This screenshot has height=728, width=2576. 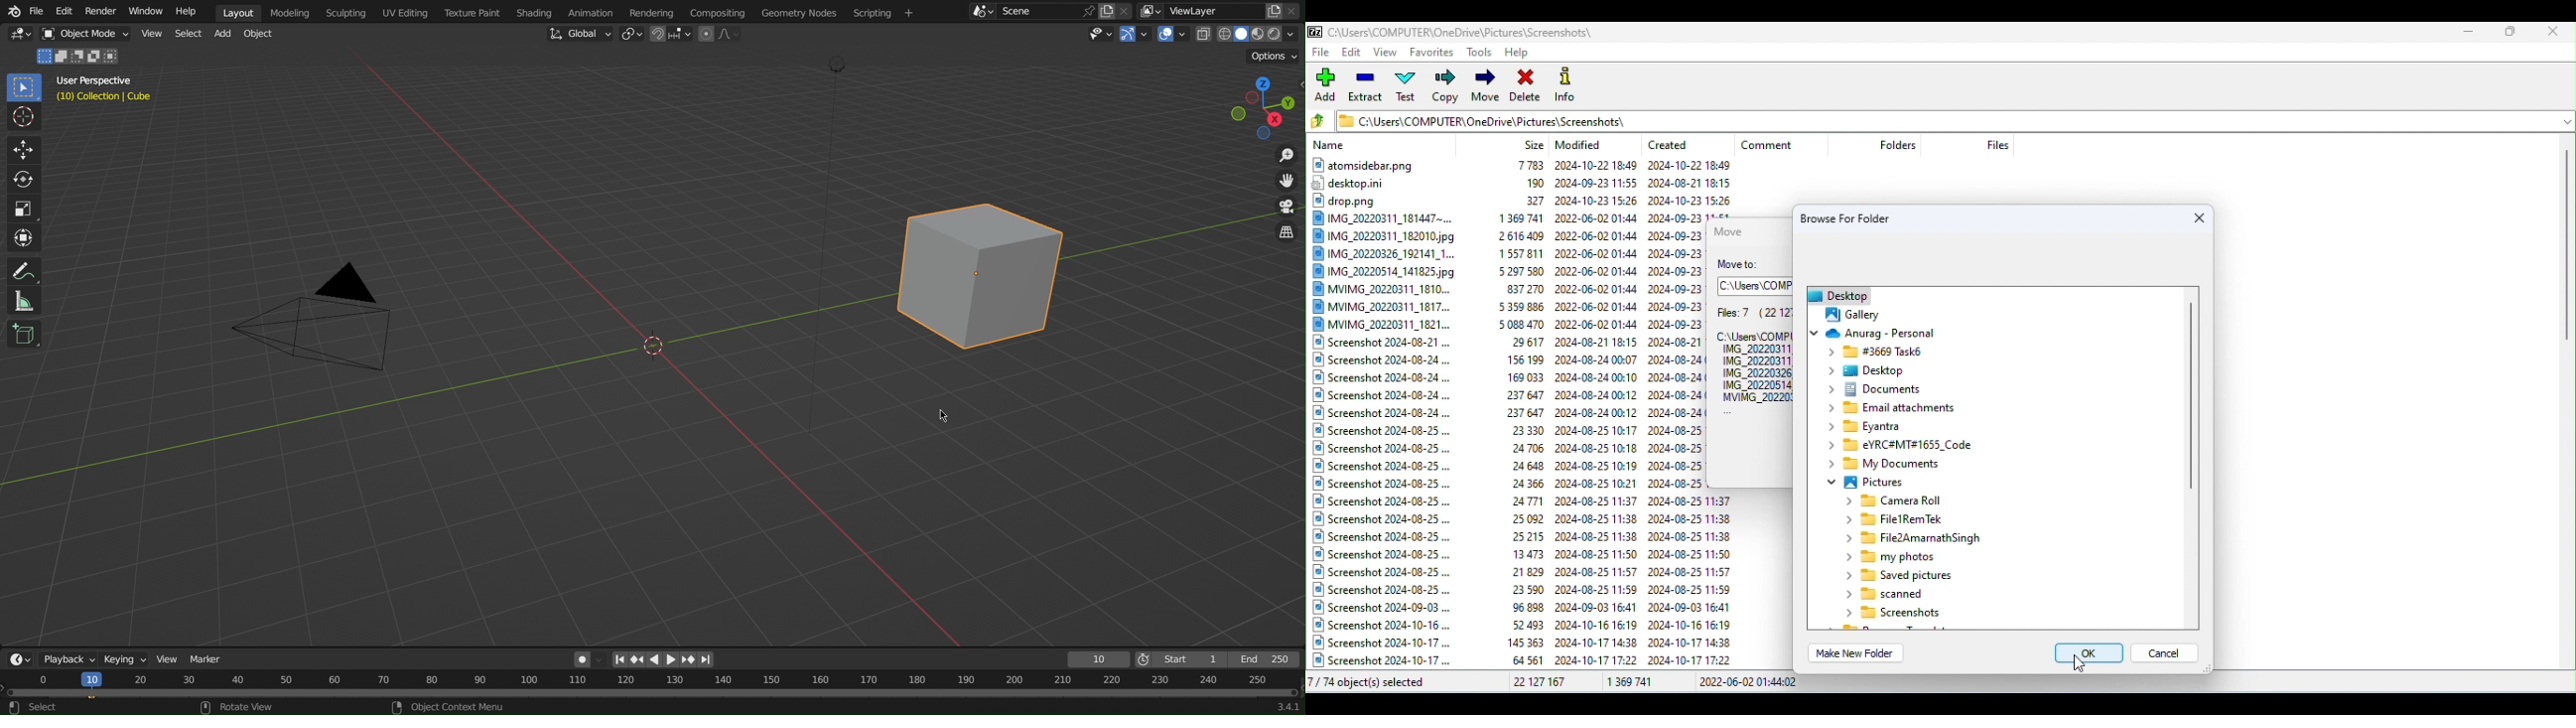 I want to click on Move, so click(x=1733, y=230).